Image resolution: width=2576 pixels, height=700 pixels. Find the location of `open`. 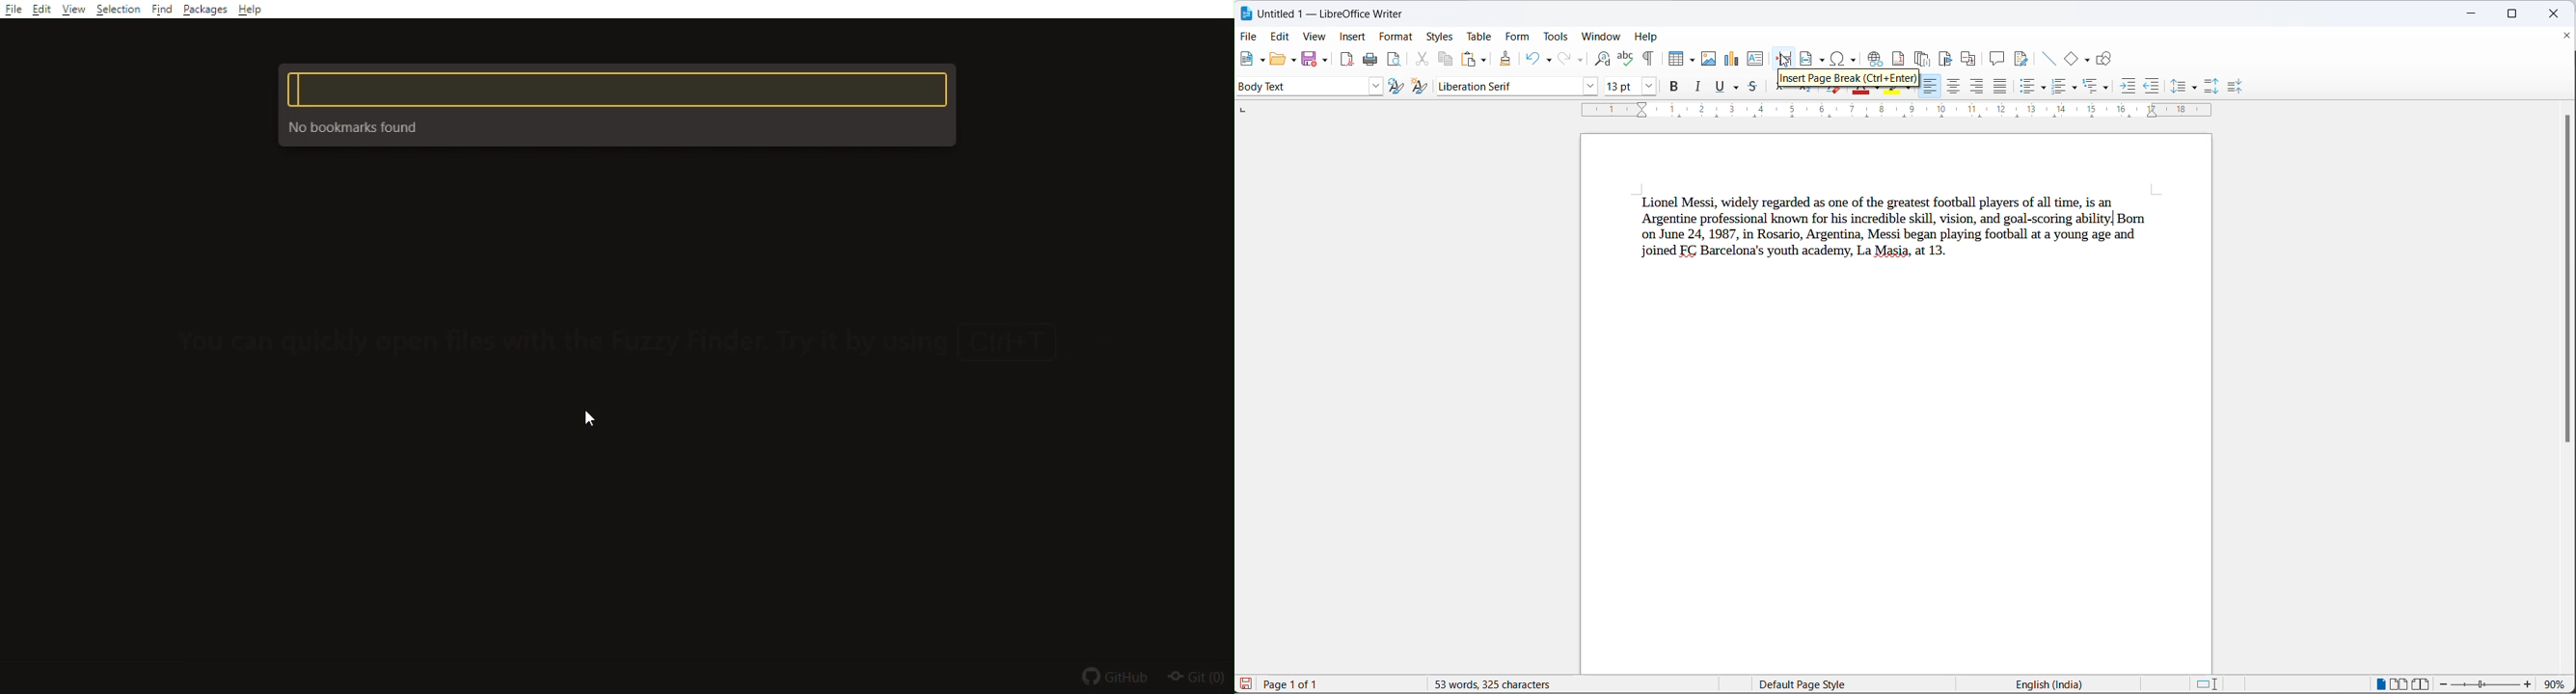

open is located at coordinates (1275, 61).